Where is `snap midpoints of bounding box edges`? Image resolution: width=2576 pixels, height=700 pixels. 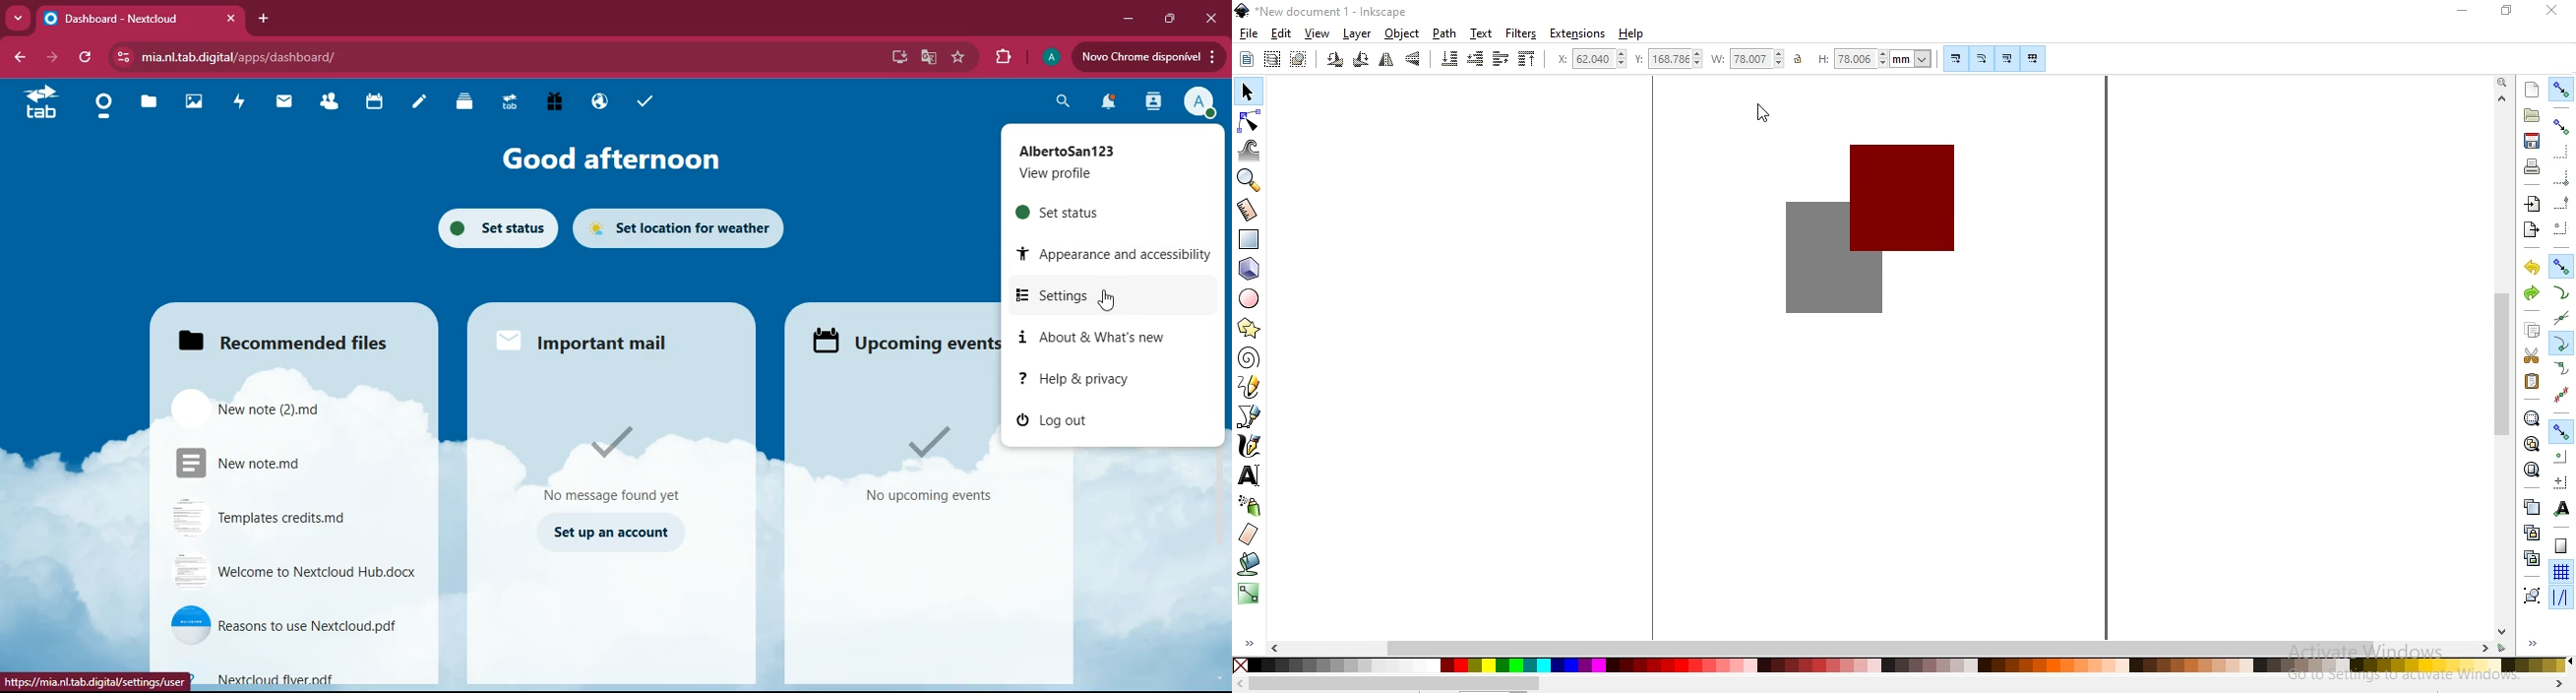 snap midpoints of bounding box edges is located at coordinates (2562, 203).